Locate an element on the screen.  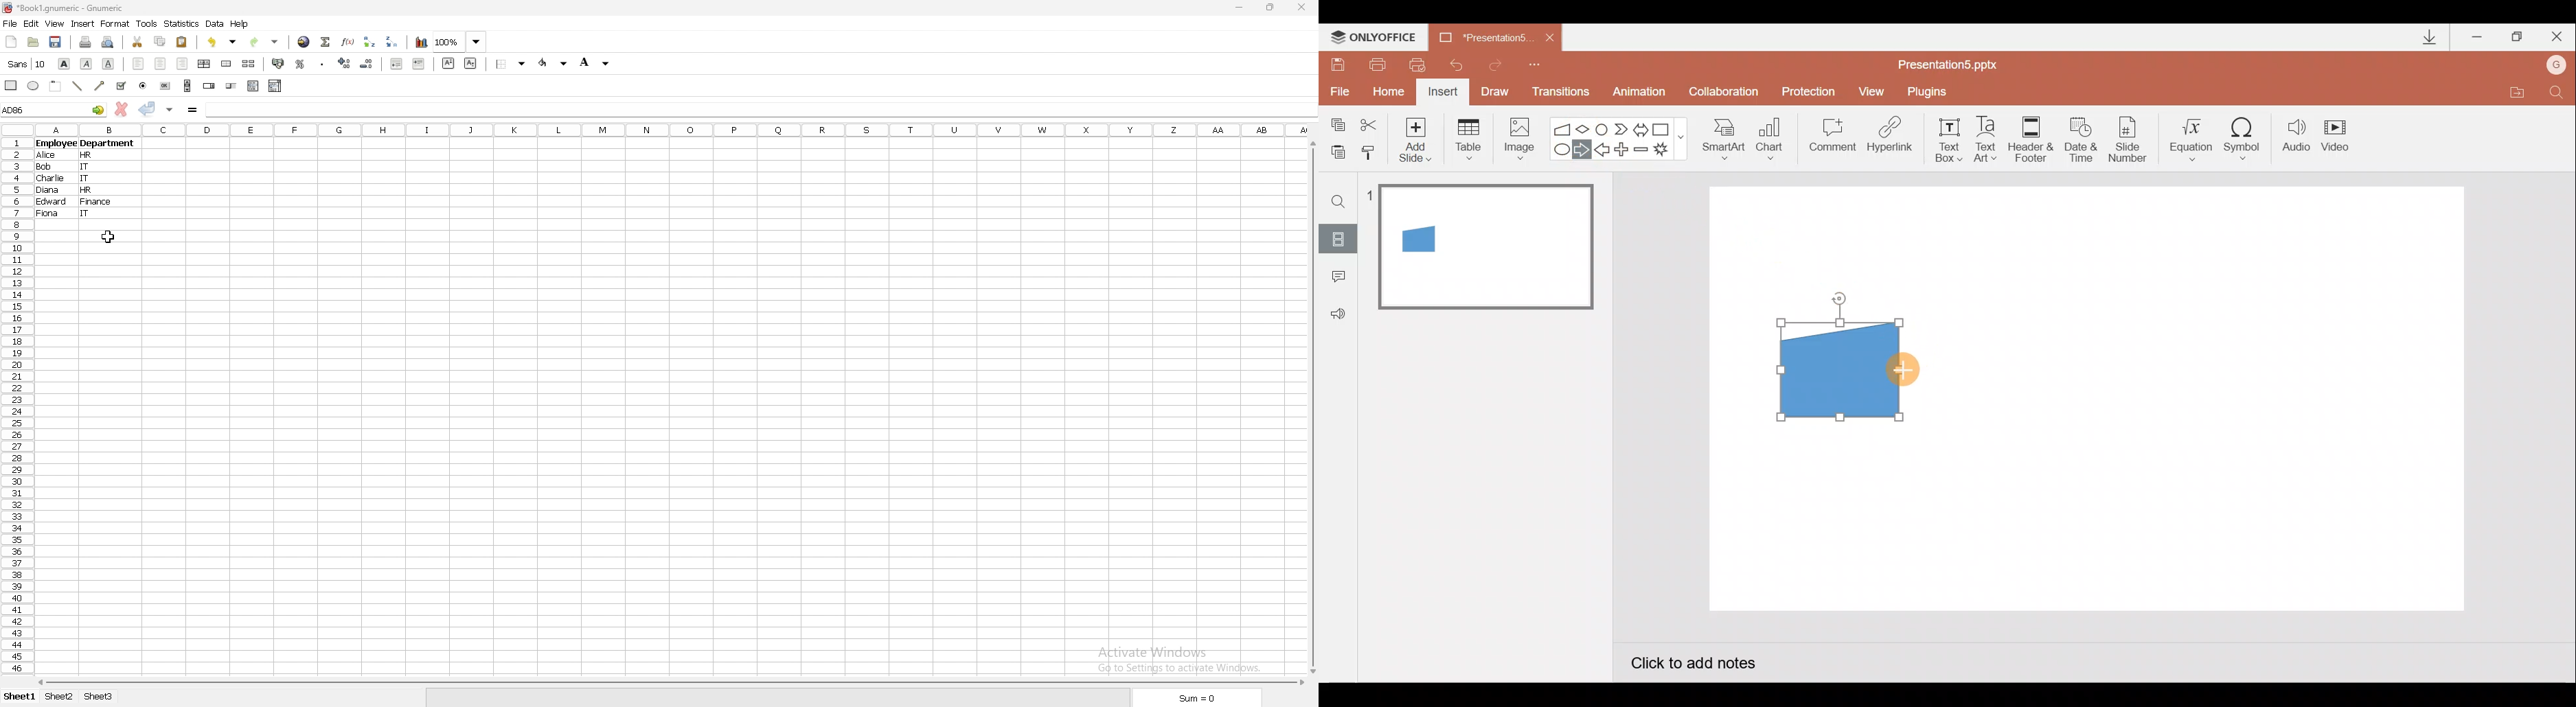
Maximize is located at coordinates (2517, 37).